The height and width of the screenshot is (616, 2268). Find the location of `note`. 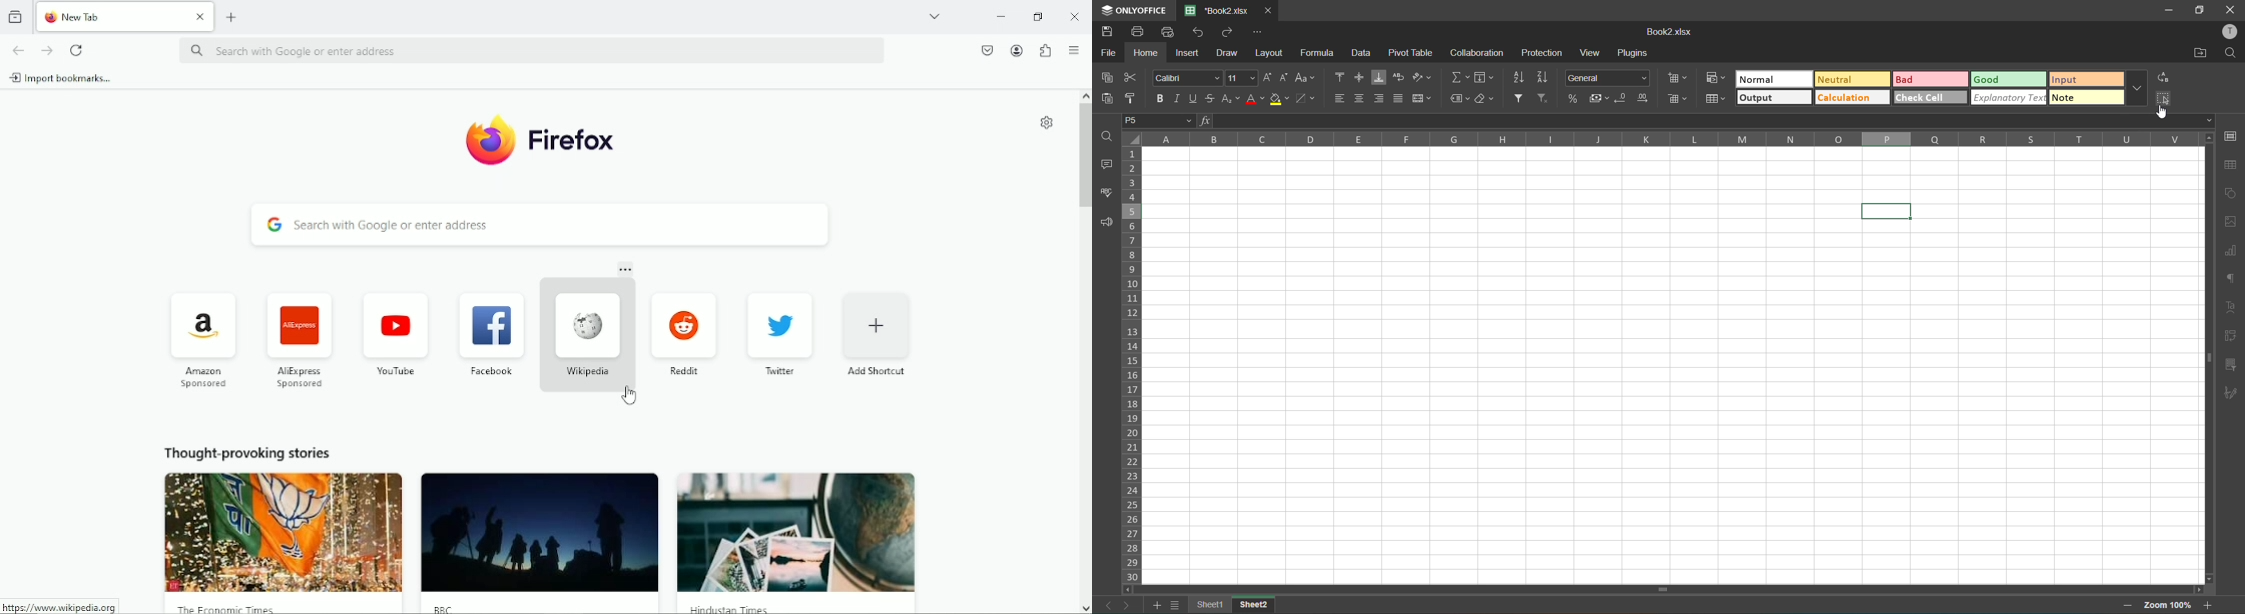

note is located at coordinates (2086, 98).